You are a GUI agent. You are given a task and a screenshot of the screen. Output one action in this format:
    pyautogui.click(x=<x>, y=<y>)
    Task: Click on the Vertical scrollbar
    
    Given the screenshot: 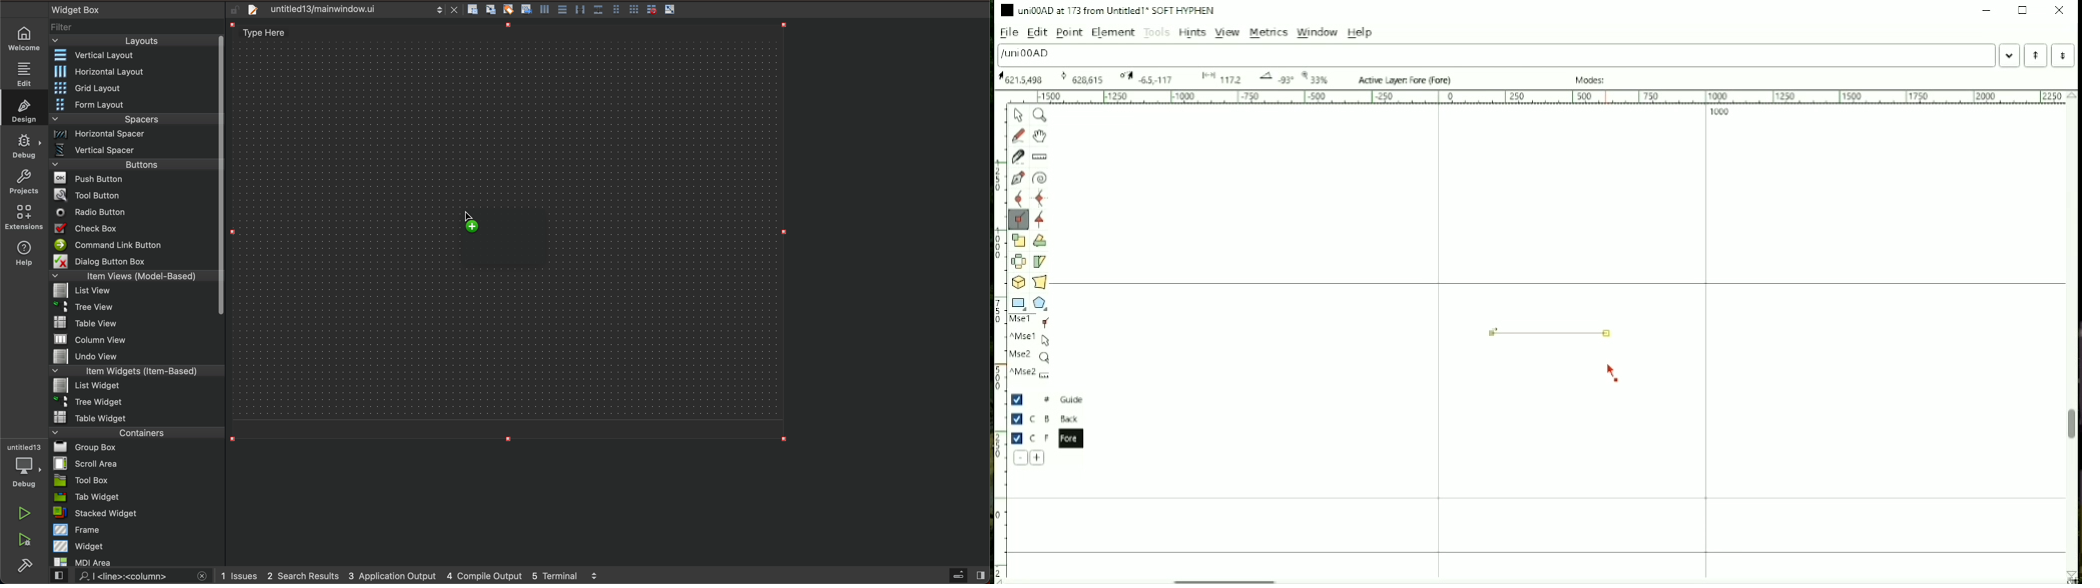 What is the action you would take?
    pyautogui.click(x=2070, y=423)
    